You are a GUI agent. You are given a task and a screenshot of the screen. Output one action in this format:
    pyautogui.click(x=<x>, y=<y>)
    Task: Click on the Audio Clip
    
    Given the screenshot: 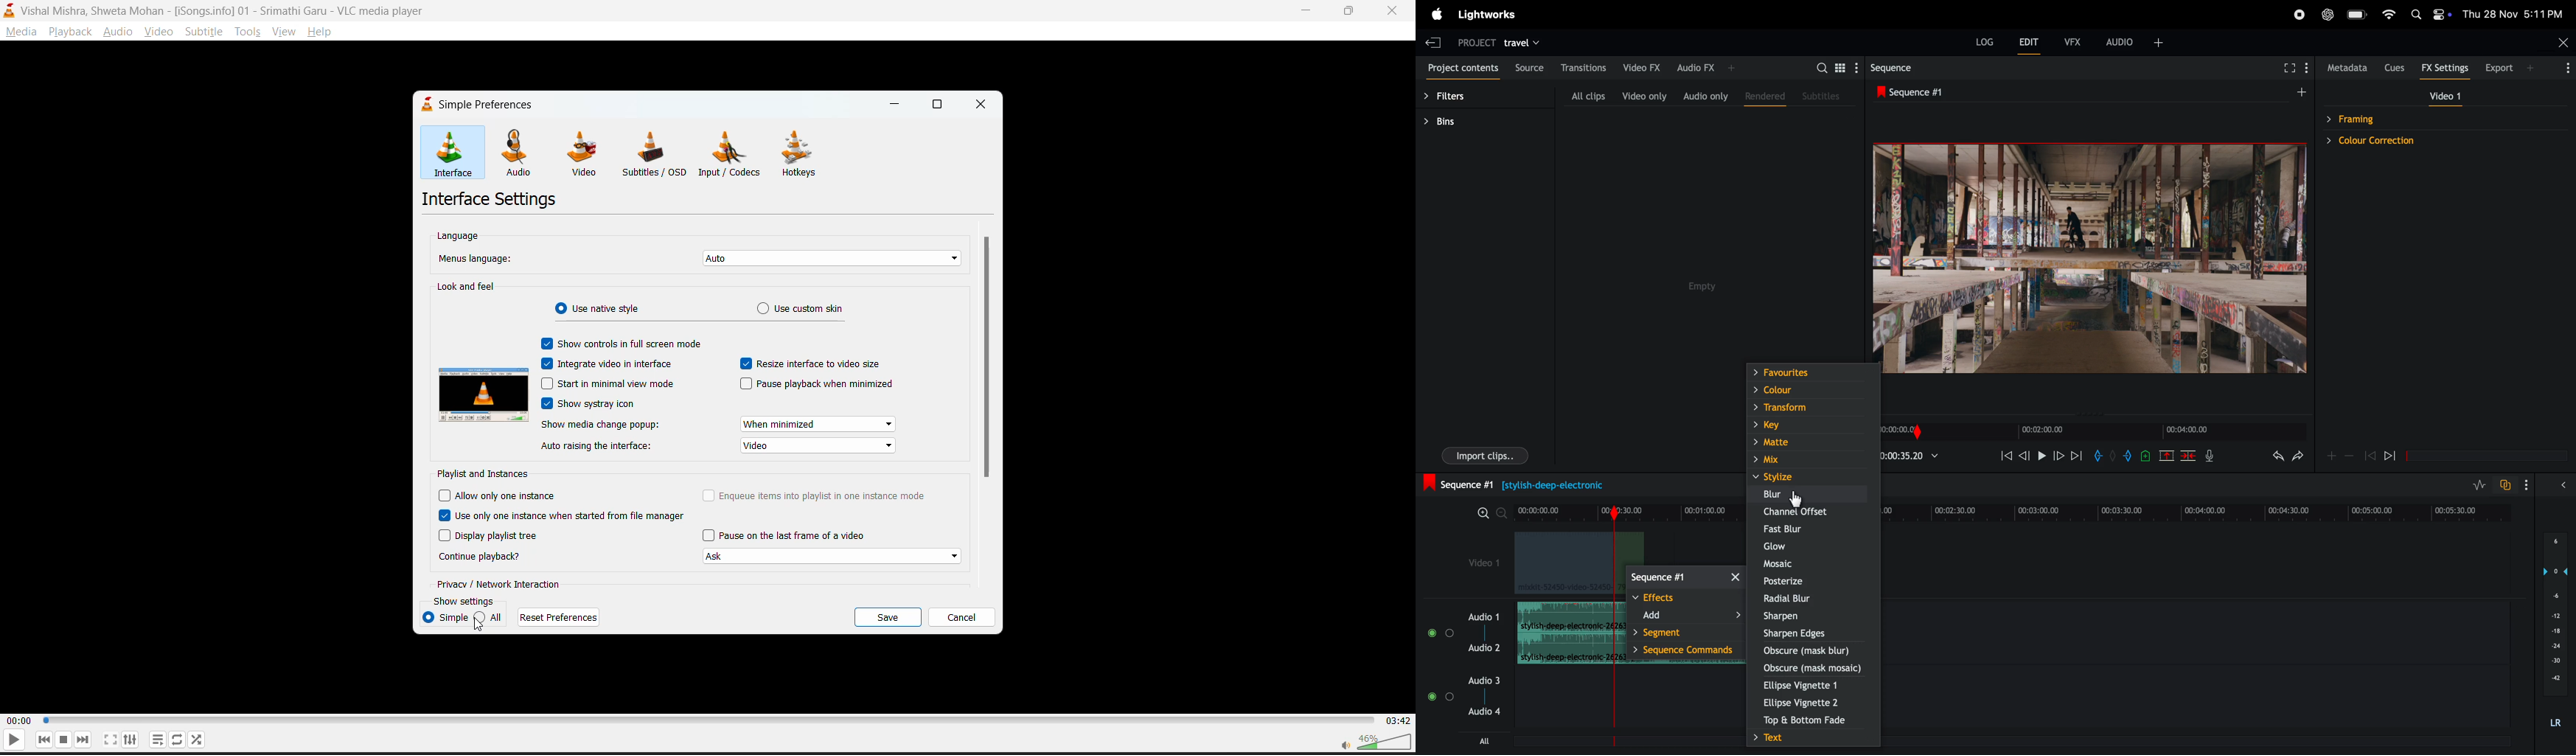 What is the action you would take?
    pyautogui.click(x=1564, y=650)
    